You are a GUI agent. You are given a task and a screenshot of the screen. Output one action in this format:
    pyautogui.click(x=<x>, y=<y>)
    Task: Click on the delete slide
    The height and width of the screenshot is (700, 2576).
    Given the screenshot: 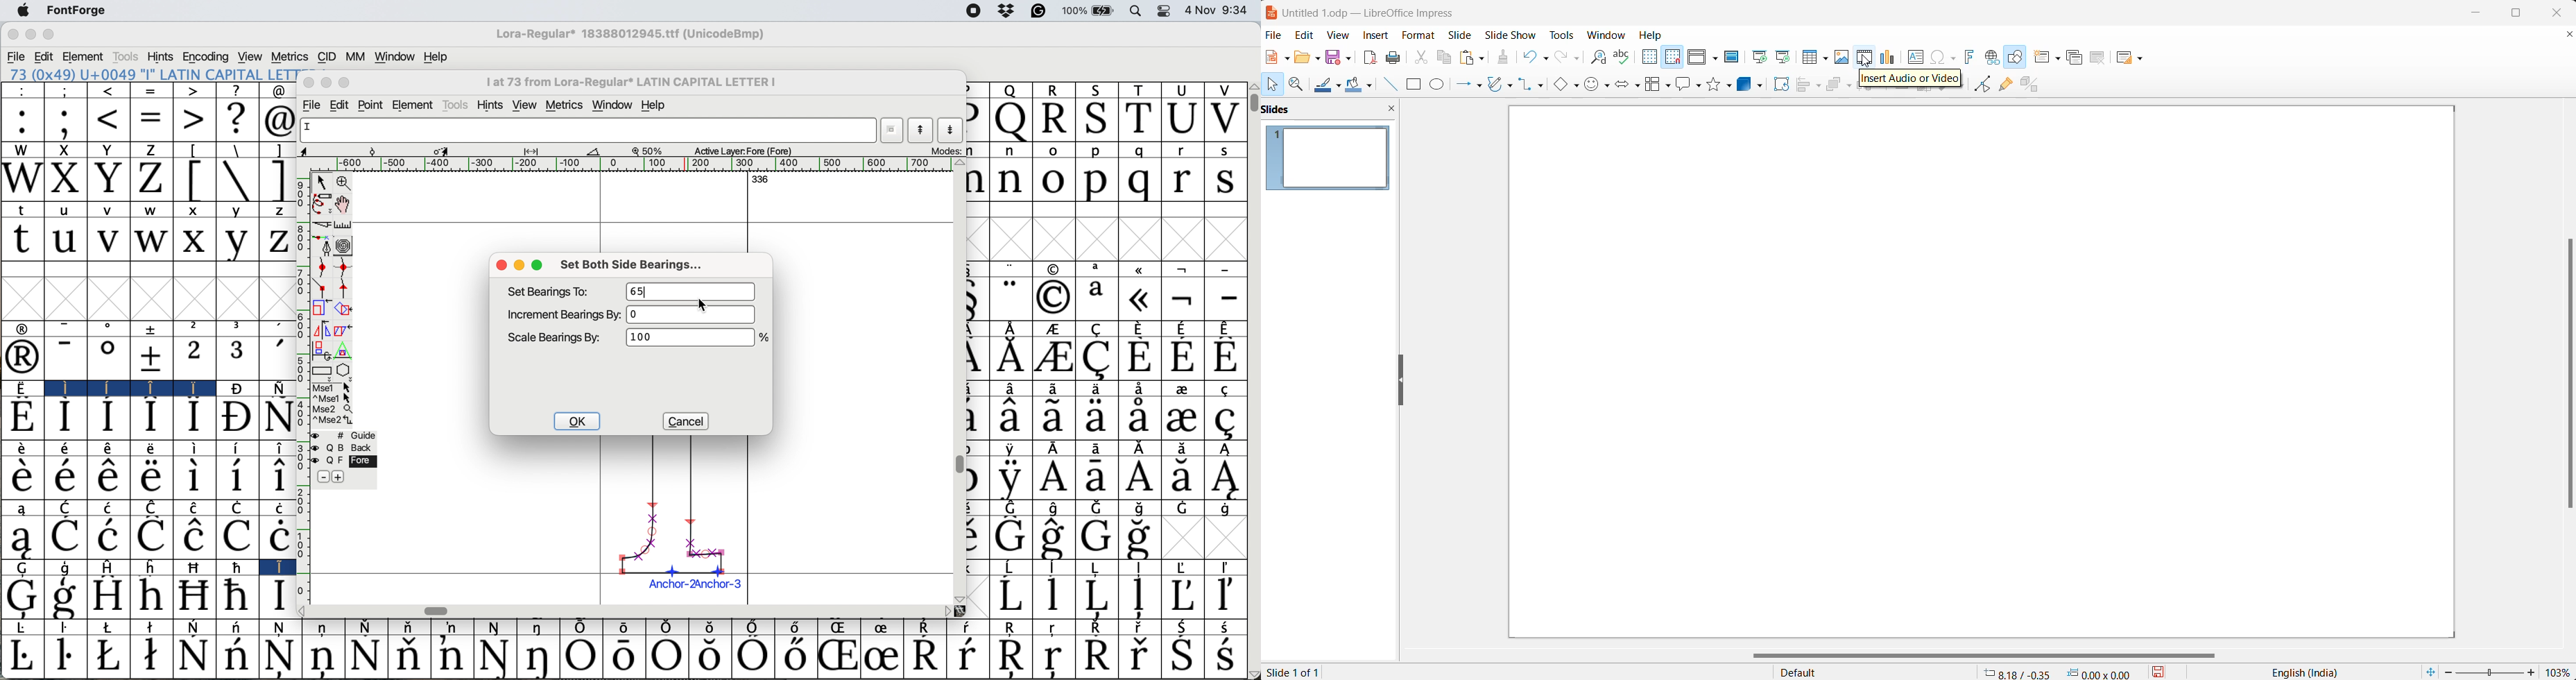 What is the action you would take?
    pyautogui.click(x=2101, y=58)
    